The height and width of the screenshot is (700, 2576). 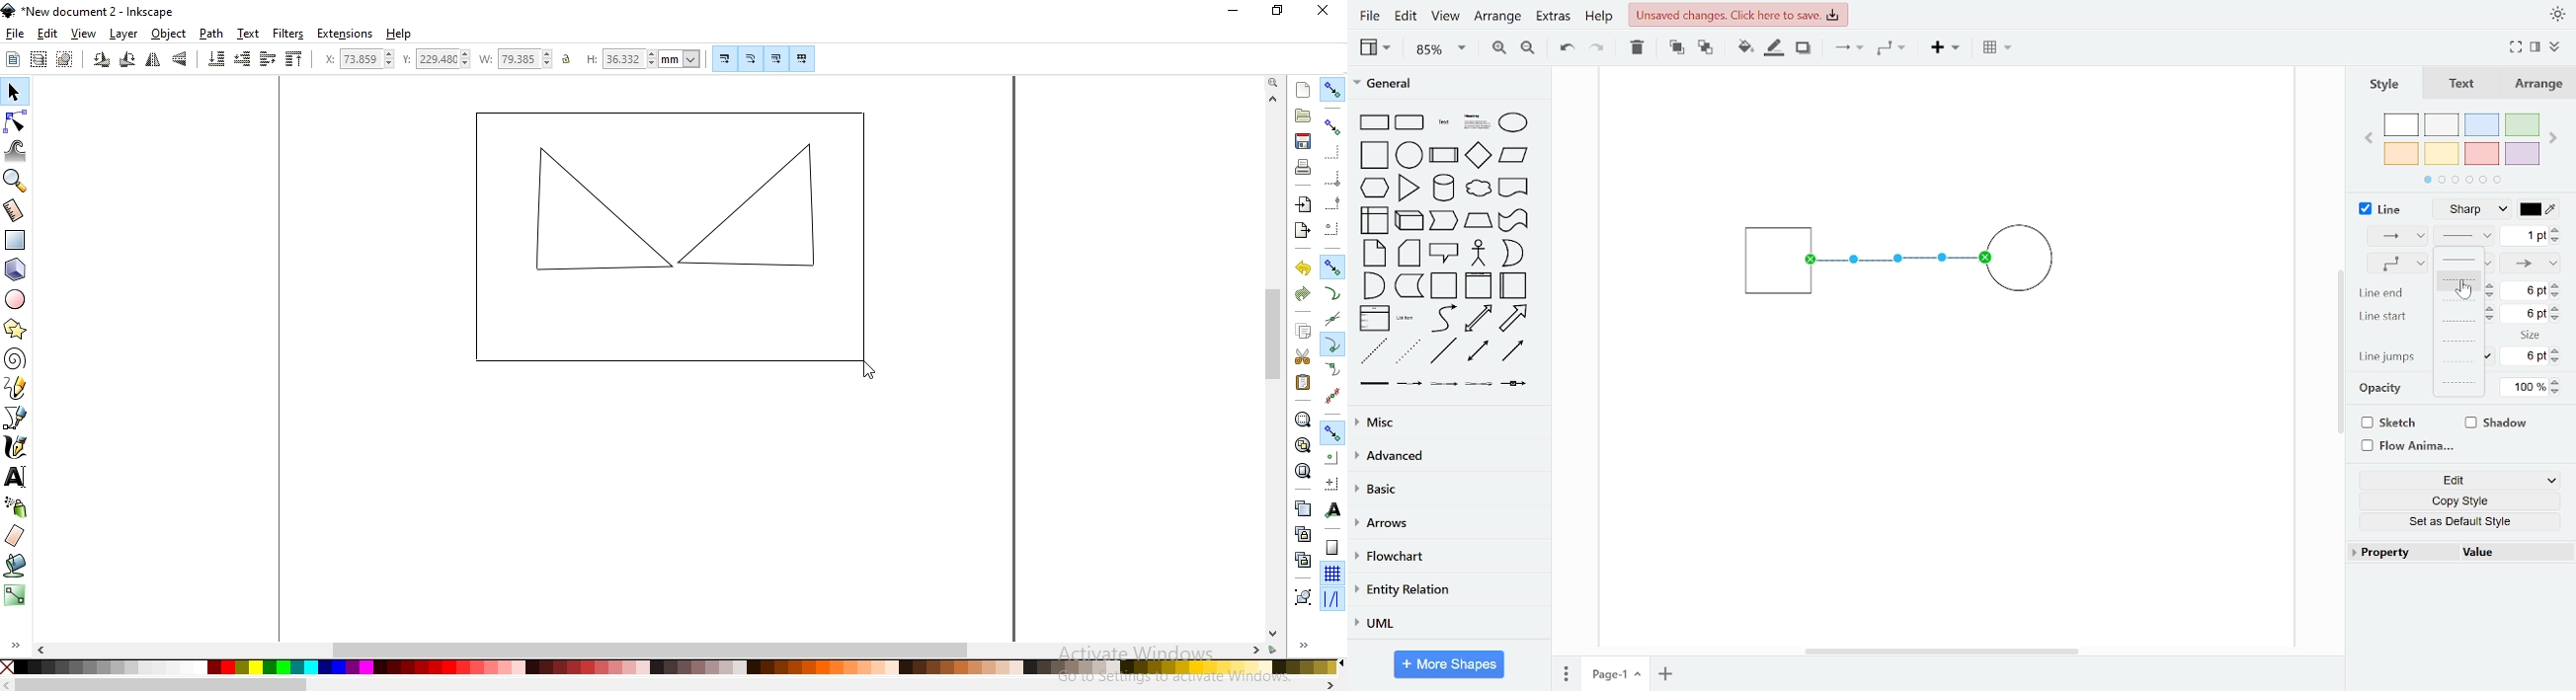 What do you see at coordinates (211, 34) in the screenshot?
I see `path` at bounding box center [211, 34].